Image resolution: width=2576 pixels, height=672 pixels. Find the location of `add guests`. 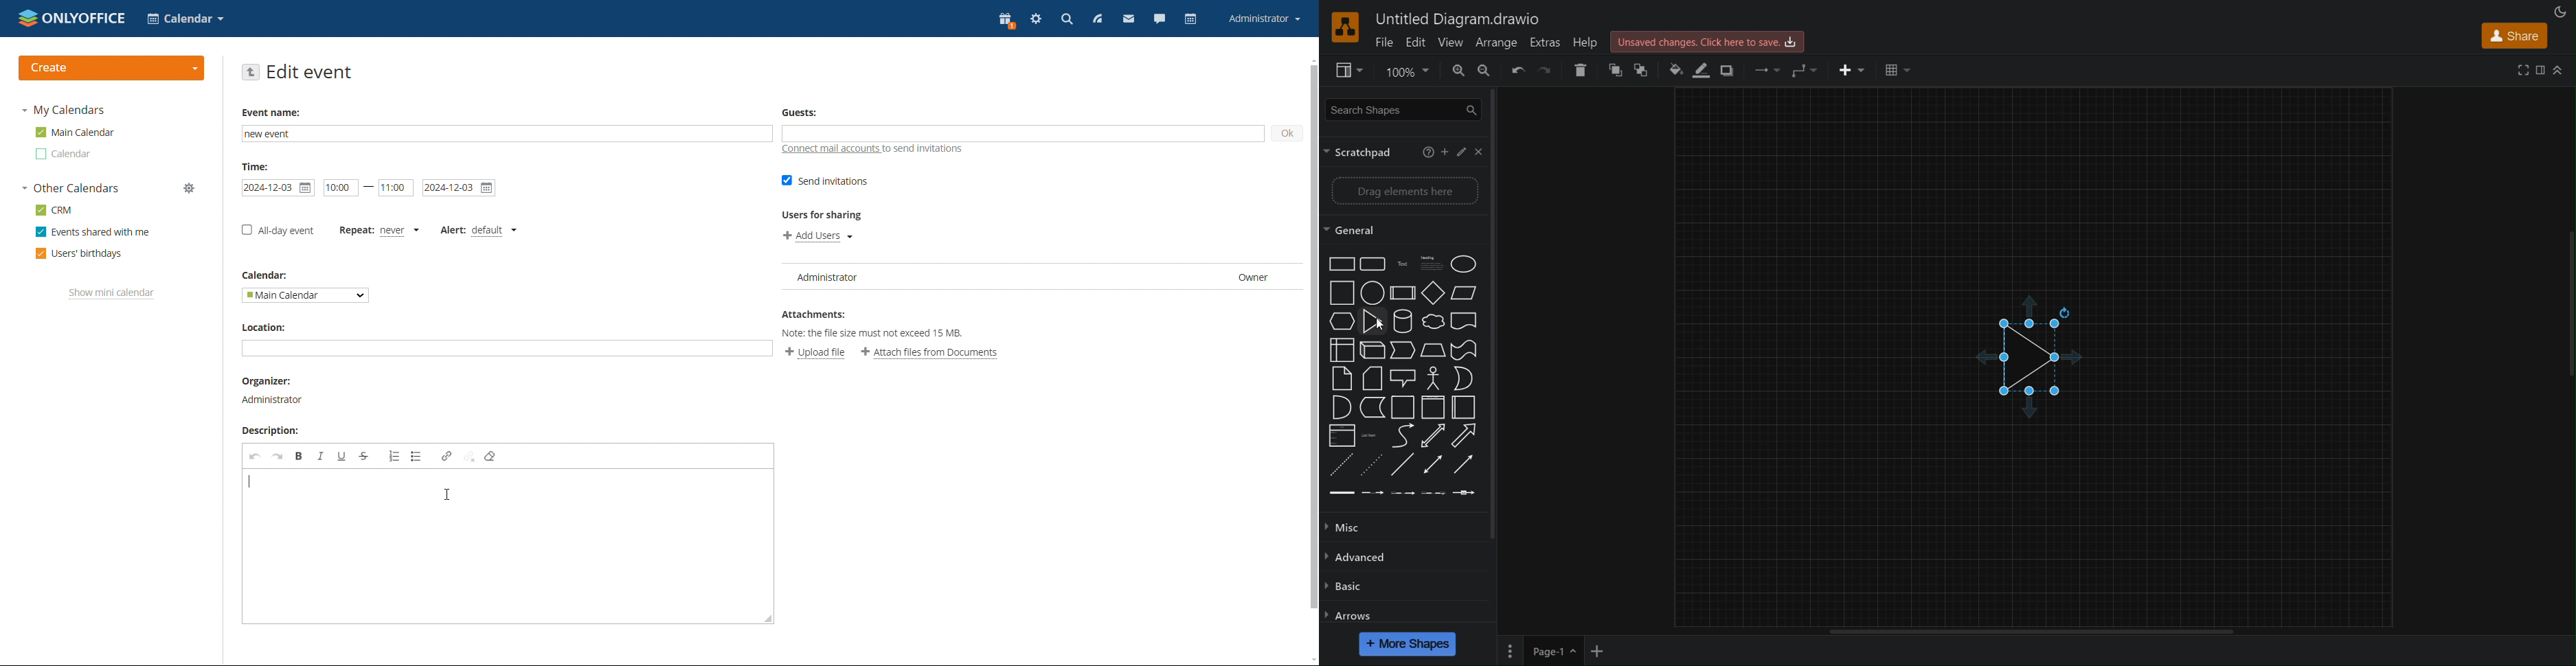

add guests is located at coordinates (1022, 134).